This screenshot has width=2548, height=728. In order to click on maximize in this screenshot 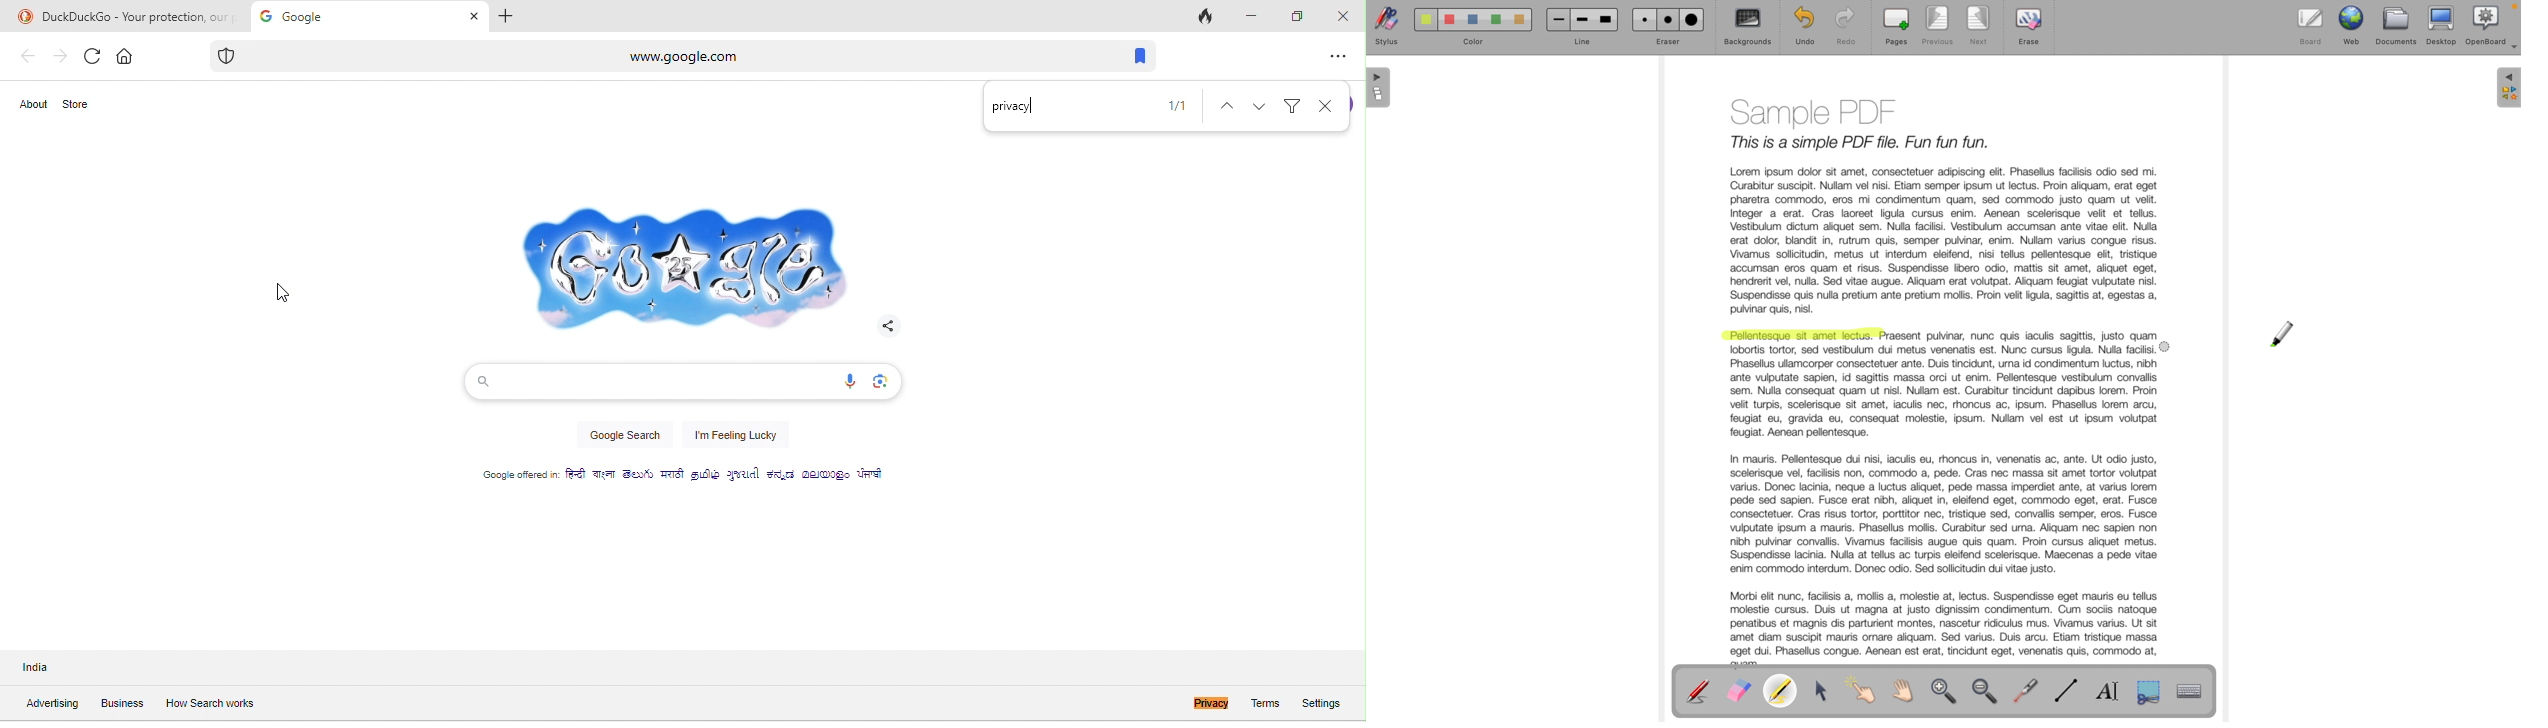, I will do `click(1295, 15)`.